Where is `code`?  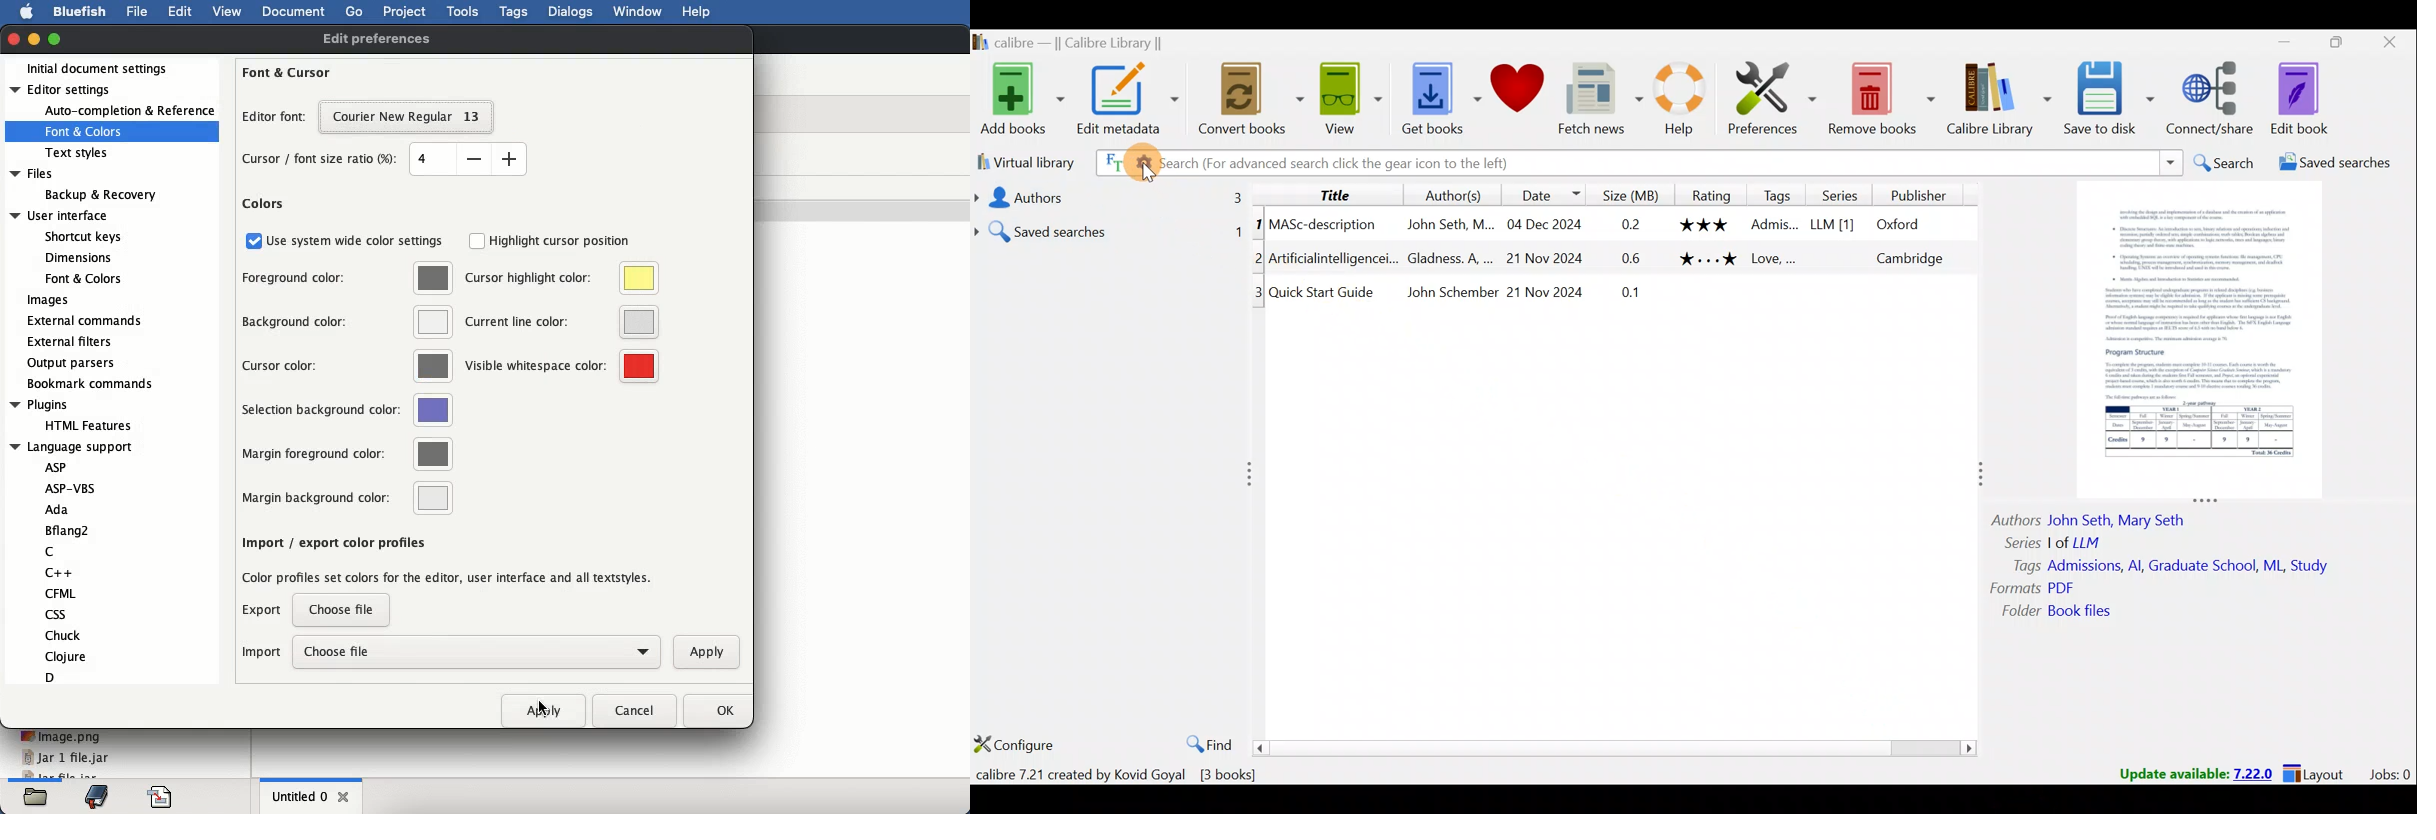 code is located at coordinates (162, 797).